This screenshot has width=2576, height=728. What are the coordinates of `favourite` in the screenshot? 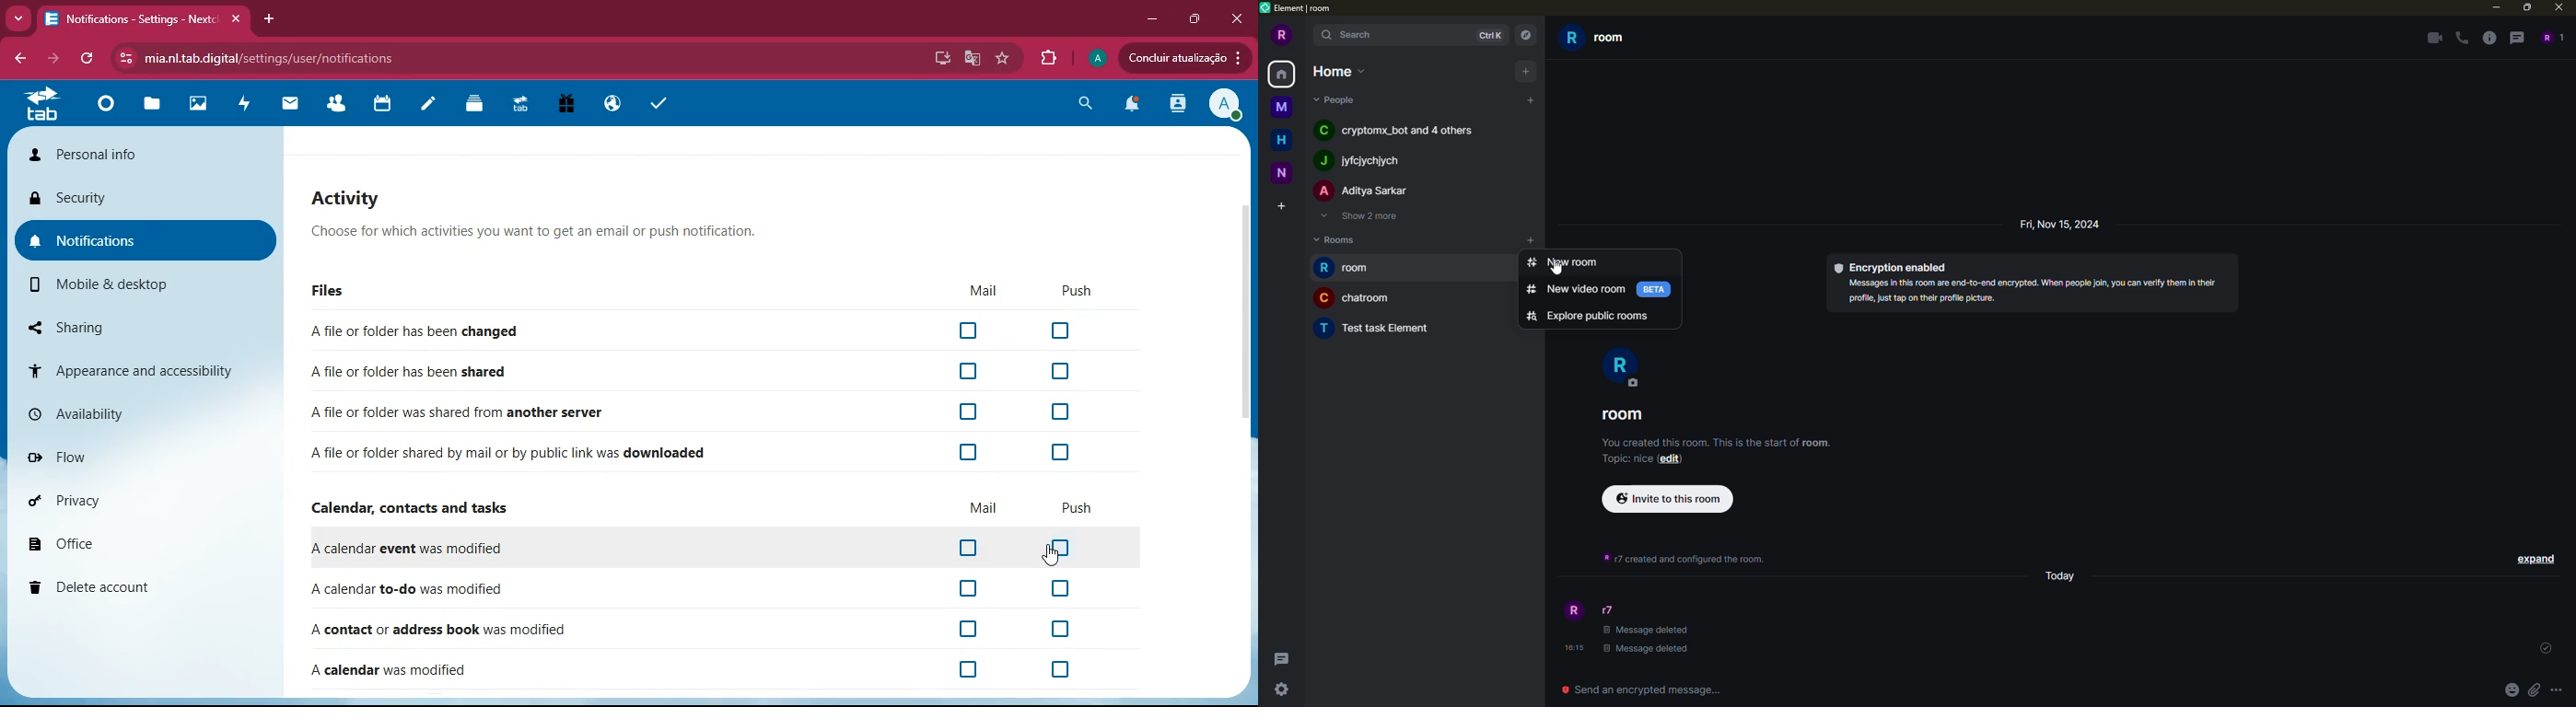 It's located at (1004, 58).